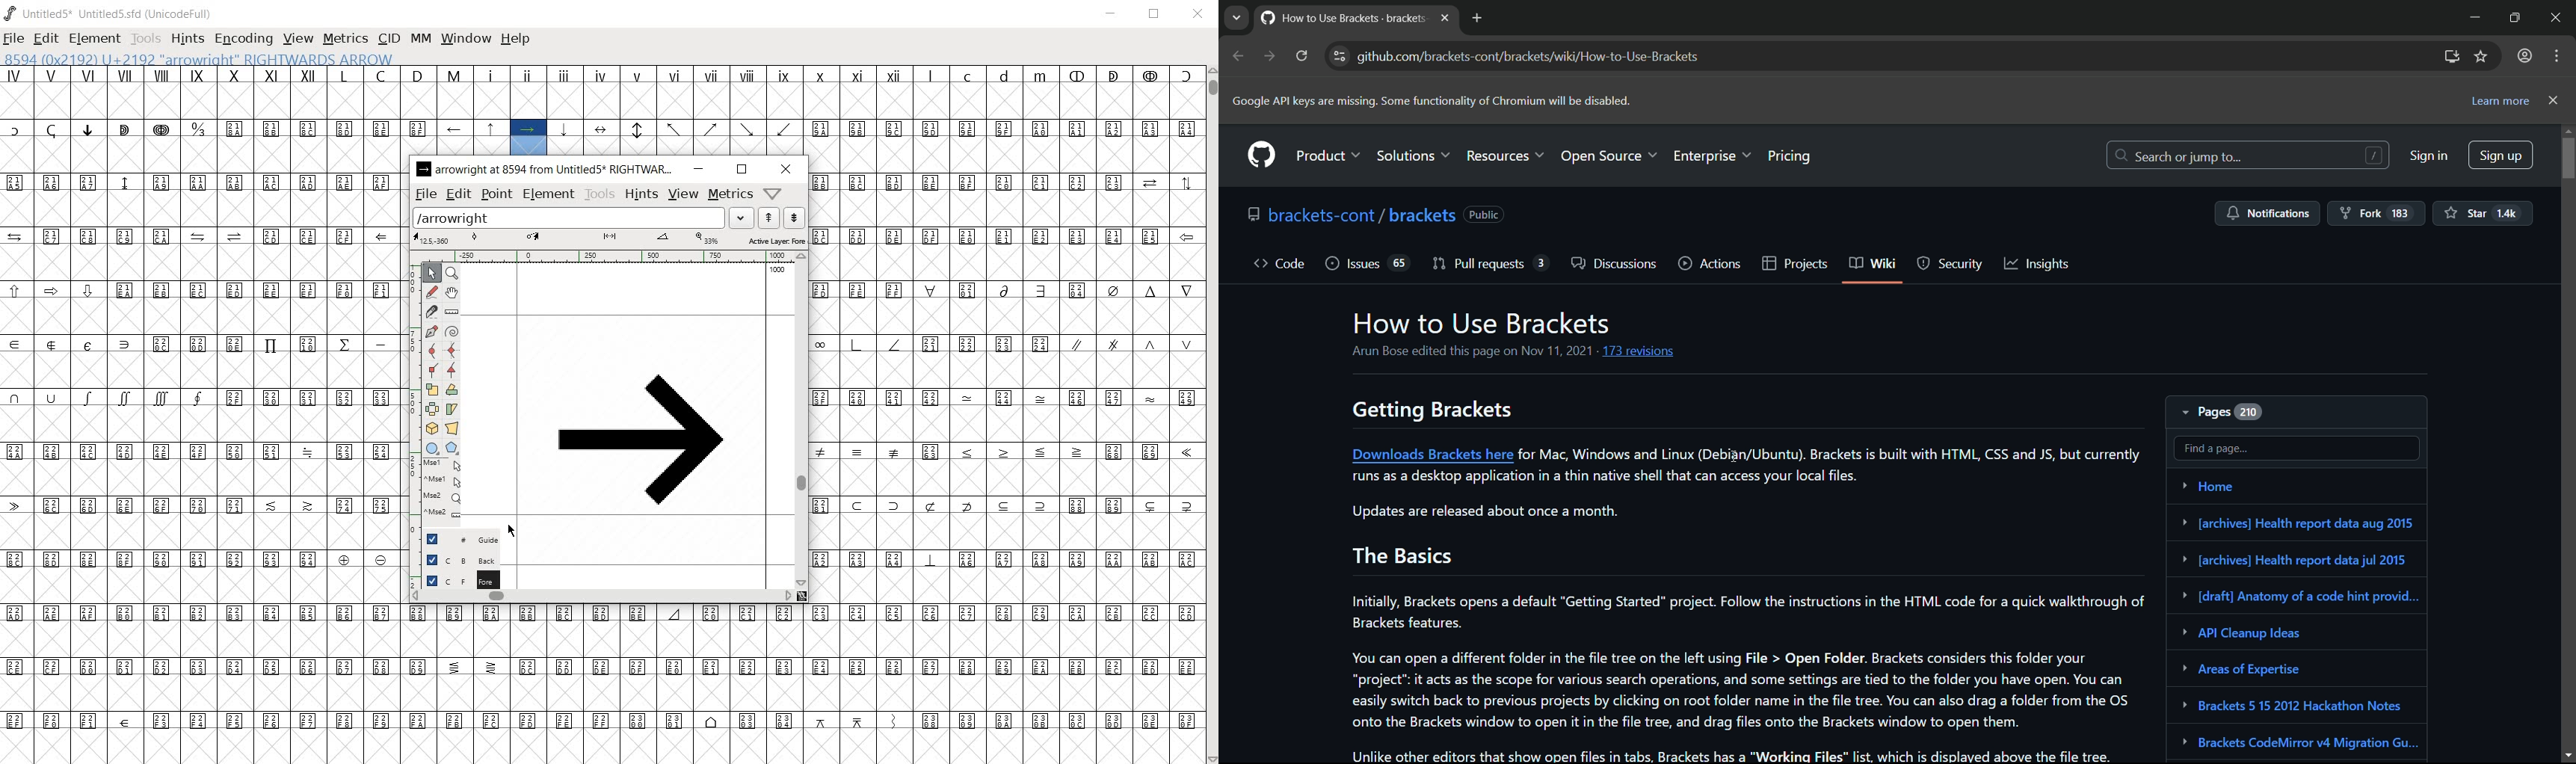  What do you see at coordinates (1791, 154) in the screenshot?
I see `pricing` at bounding box center [1791, 154].